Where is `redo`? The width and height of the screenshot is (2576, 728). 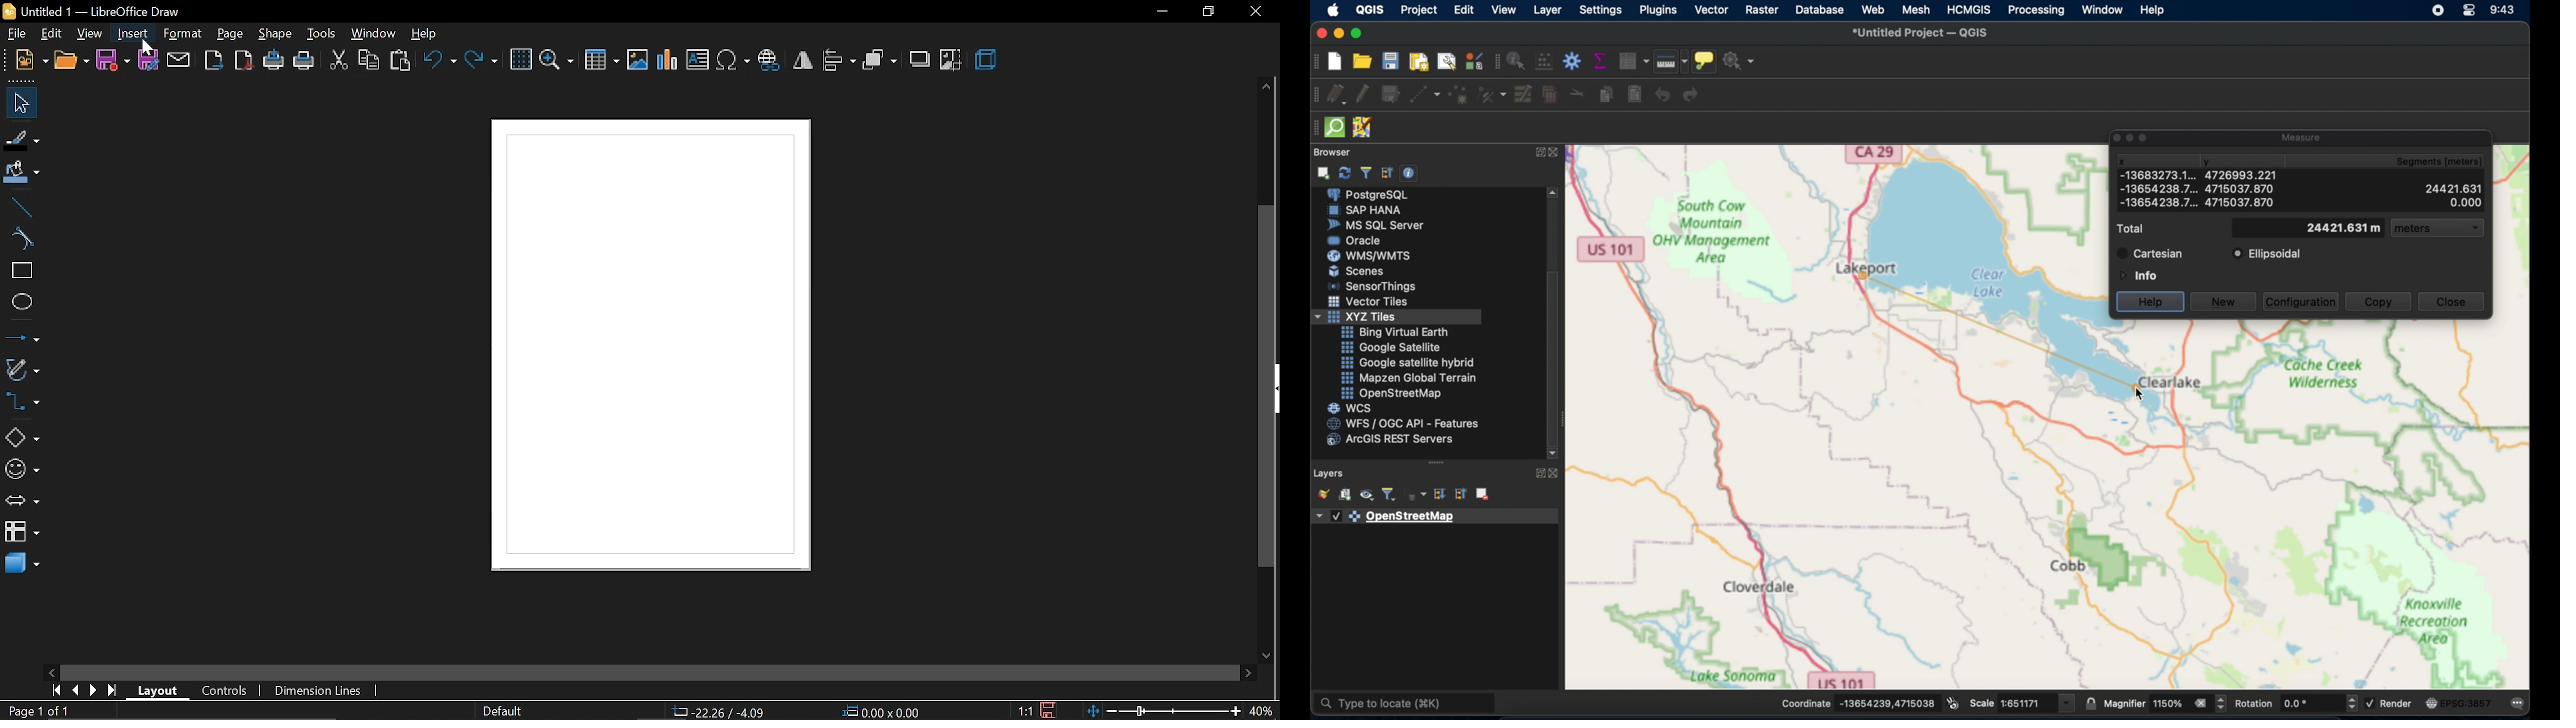 redo is located at coordinates (1693, 96).